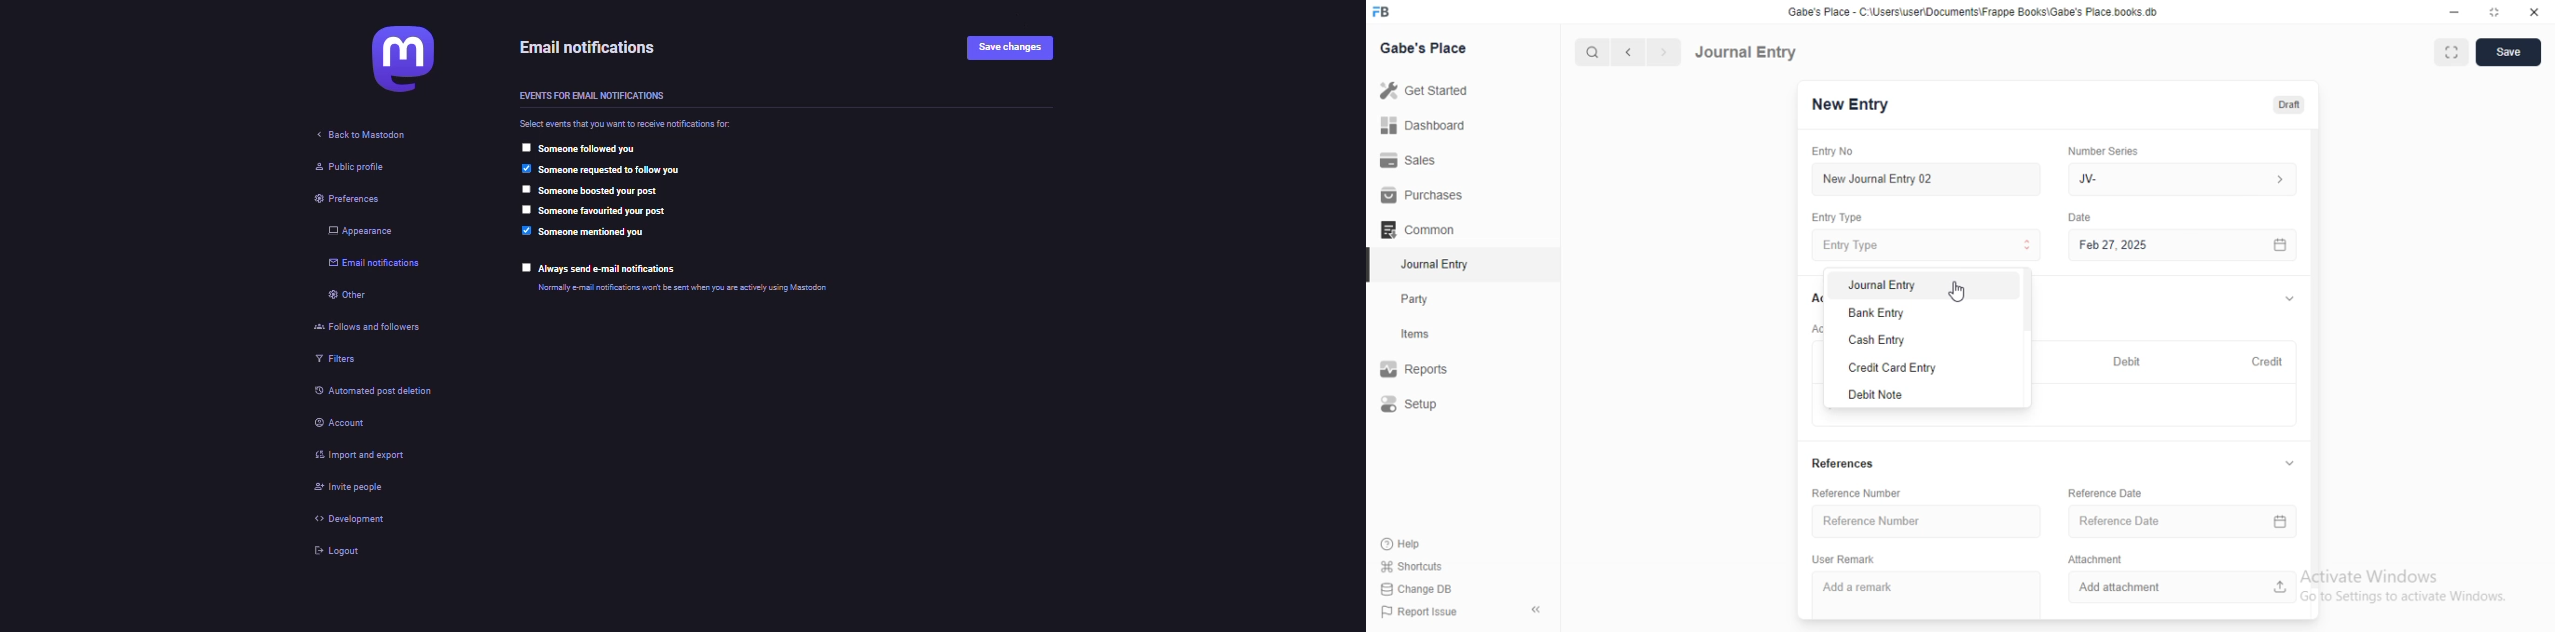  I want to click on Collapse, so click(1537, 610).